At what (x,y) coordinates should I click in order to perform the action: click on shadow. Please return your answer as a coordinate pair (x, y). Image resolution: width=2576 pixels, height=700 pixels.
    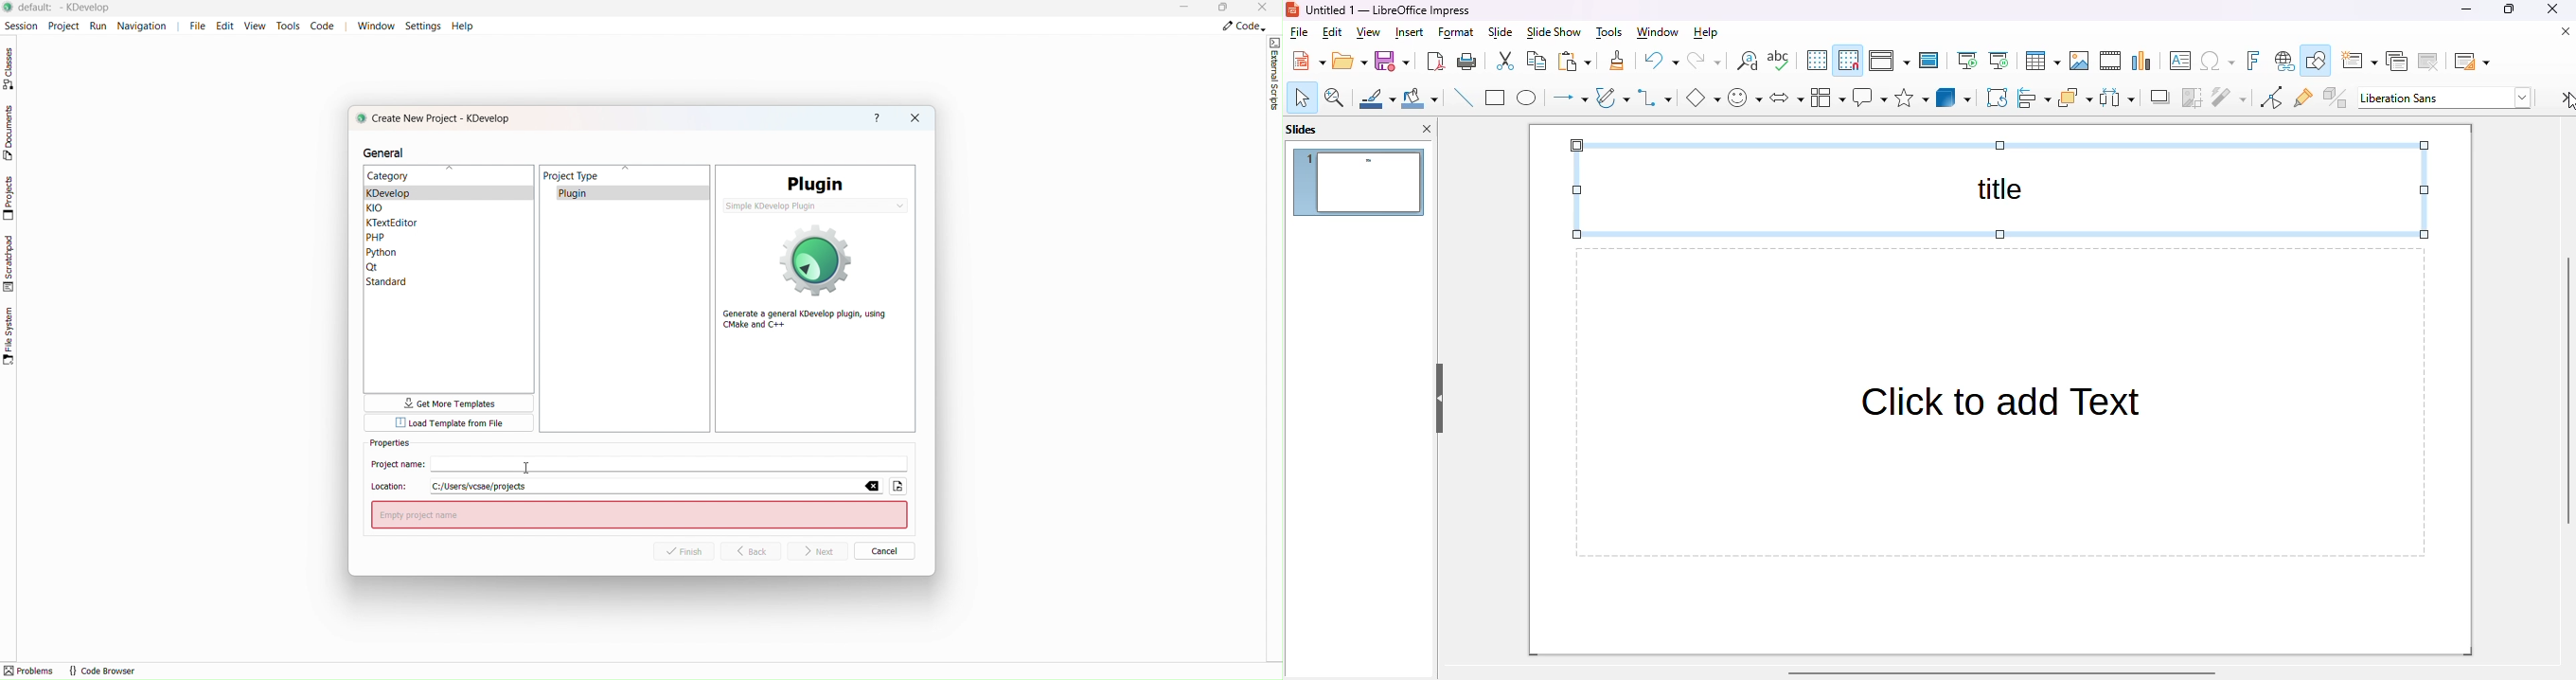
    Looking at the image, I should click on (2159, 98).